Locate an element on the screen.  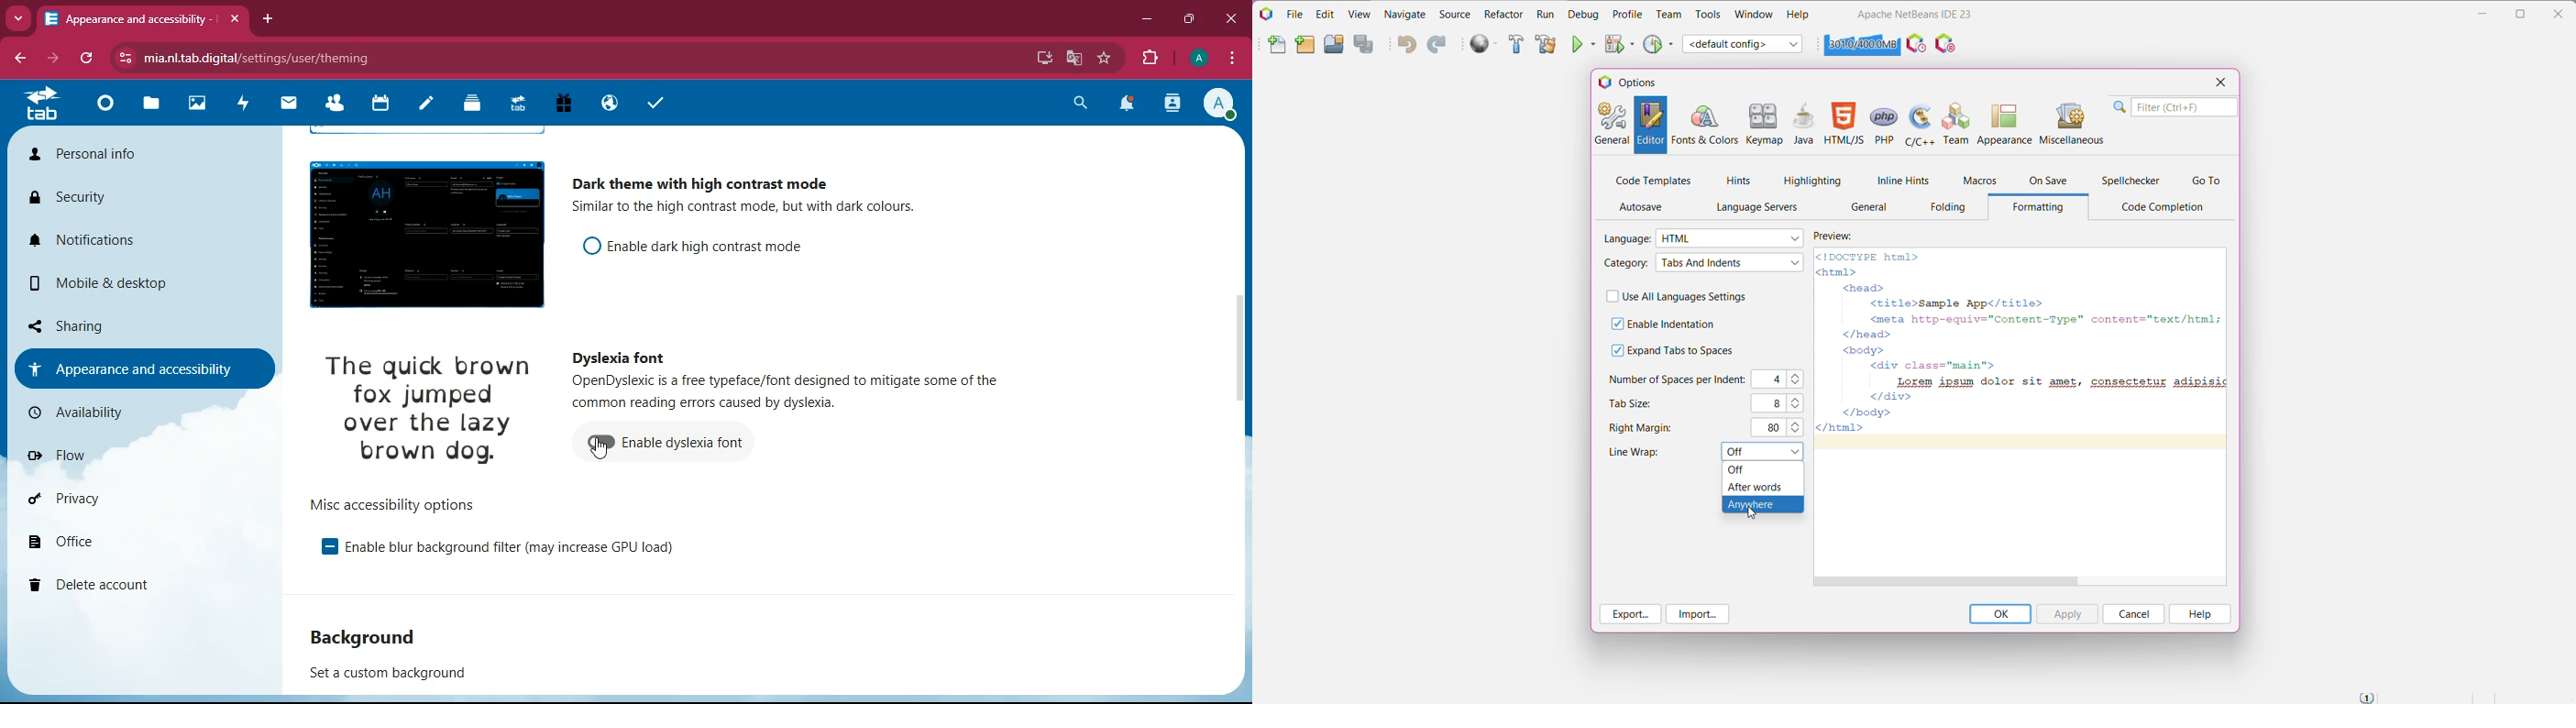
enable is located at coordinates (688, 446).